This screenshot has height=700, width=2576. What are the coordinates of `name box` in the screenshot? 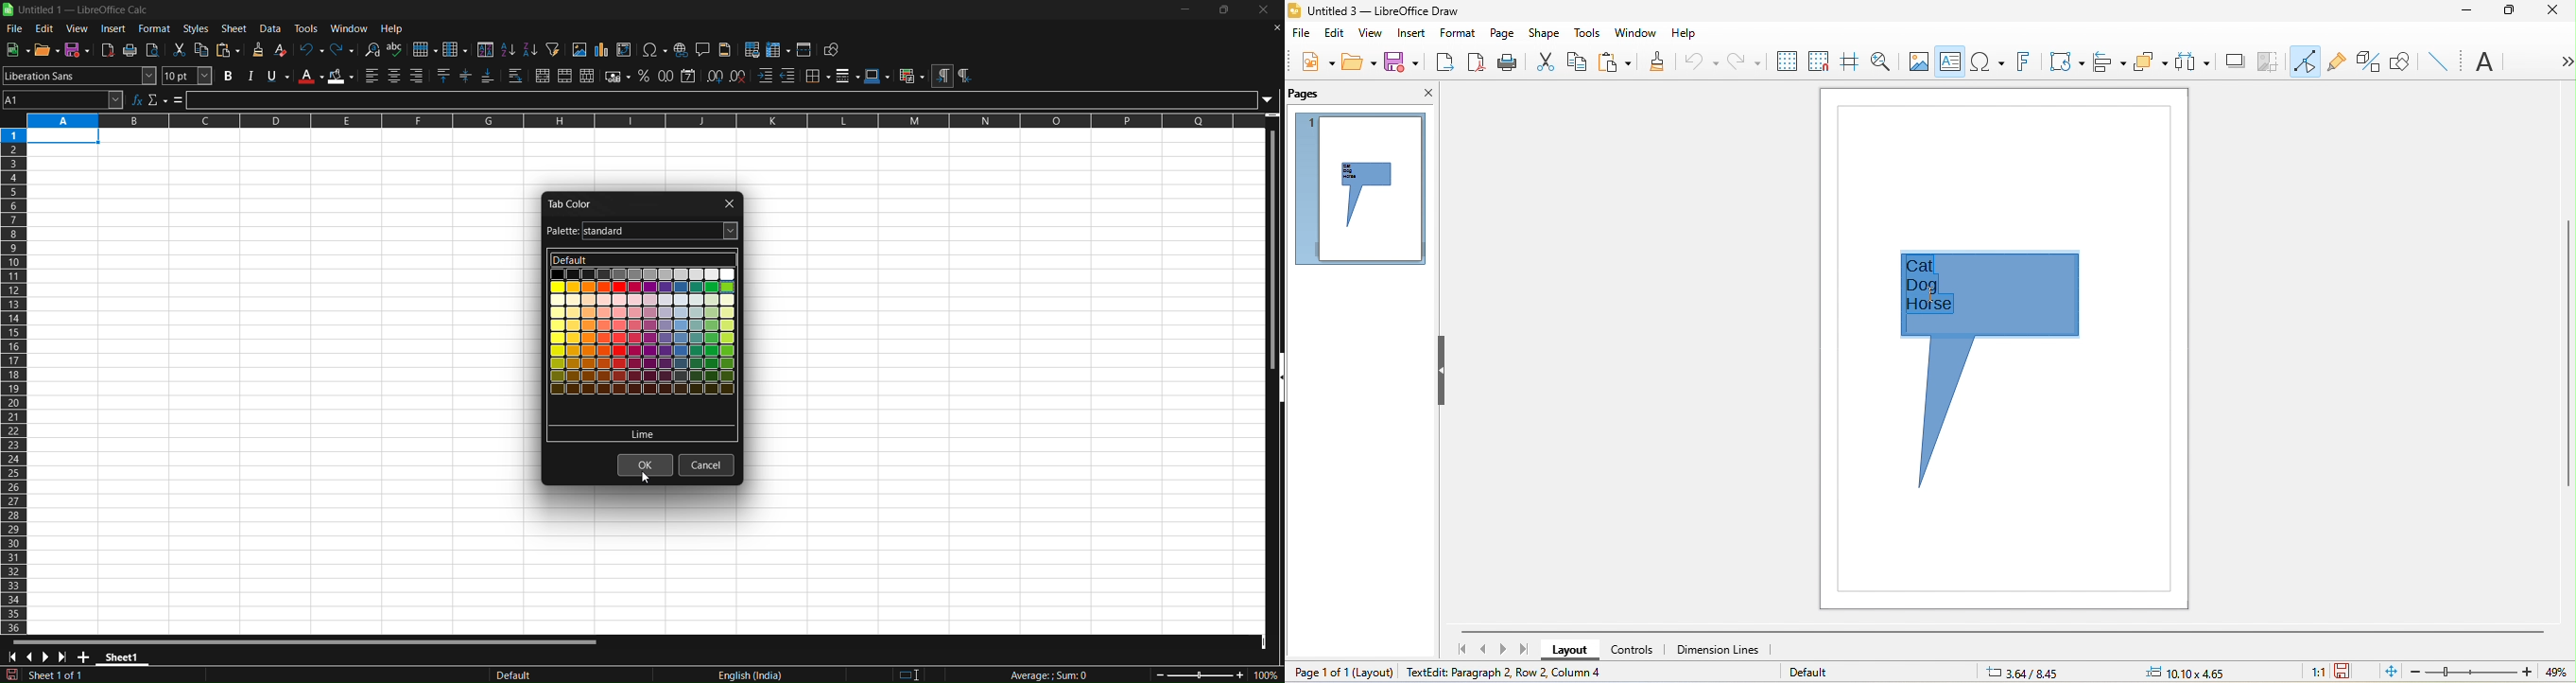 It's located at (63, 99).